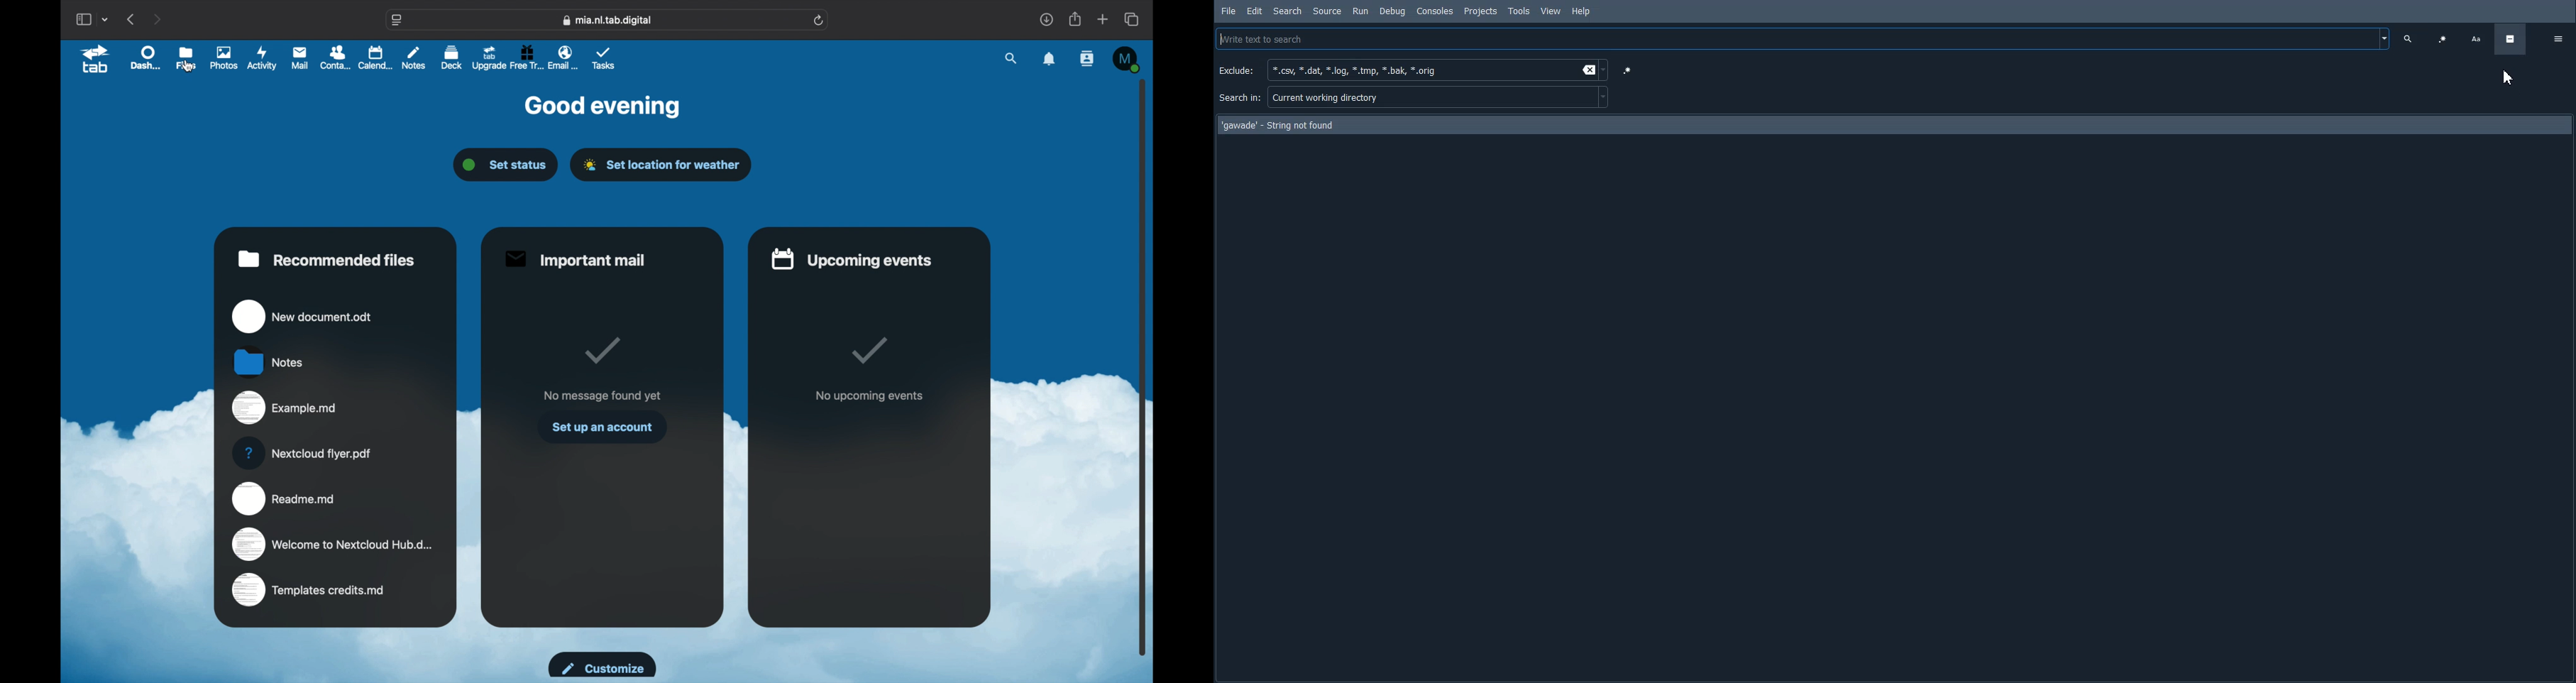 This screenshot has width=2576, height=700. I want to click on Search Text, so click(2410, 38).